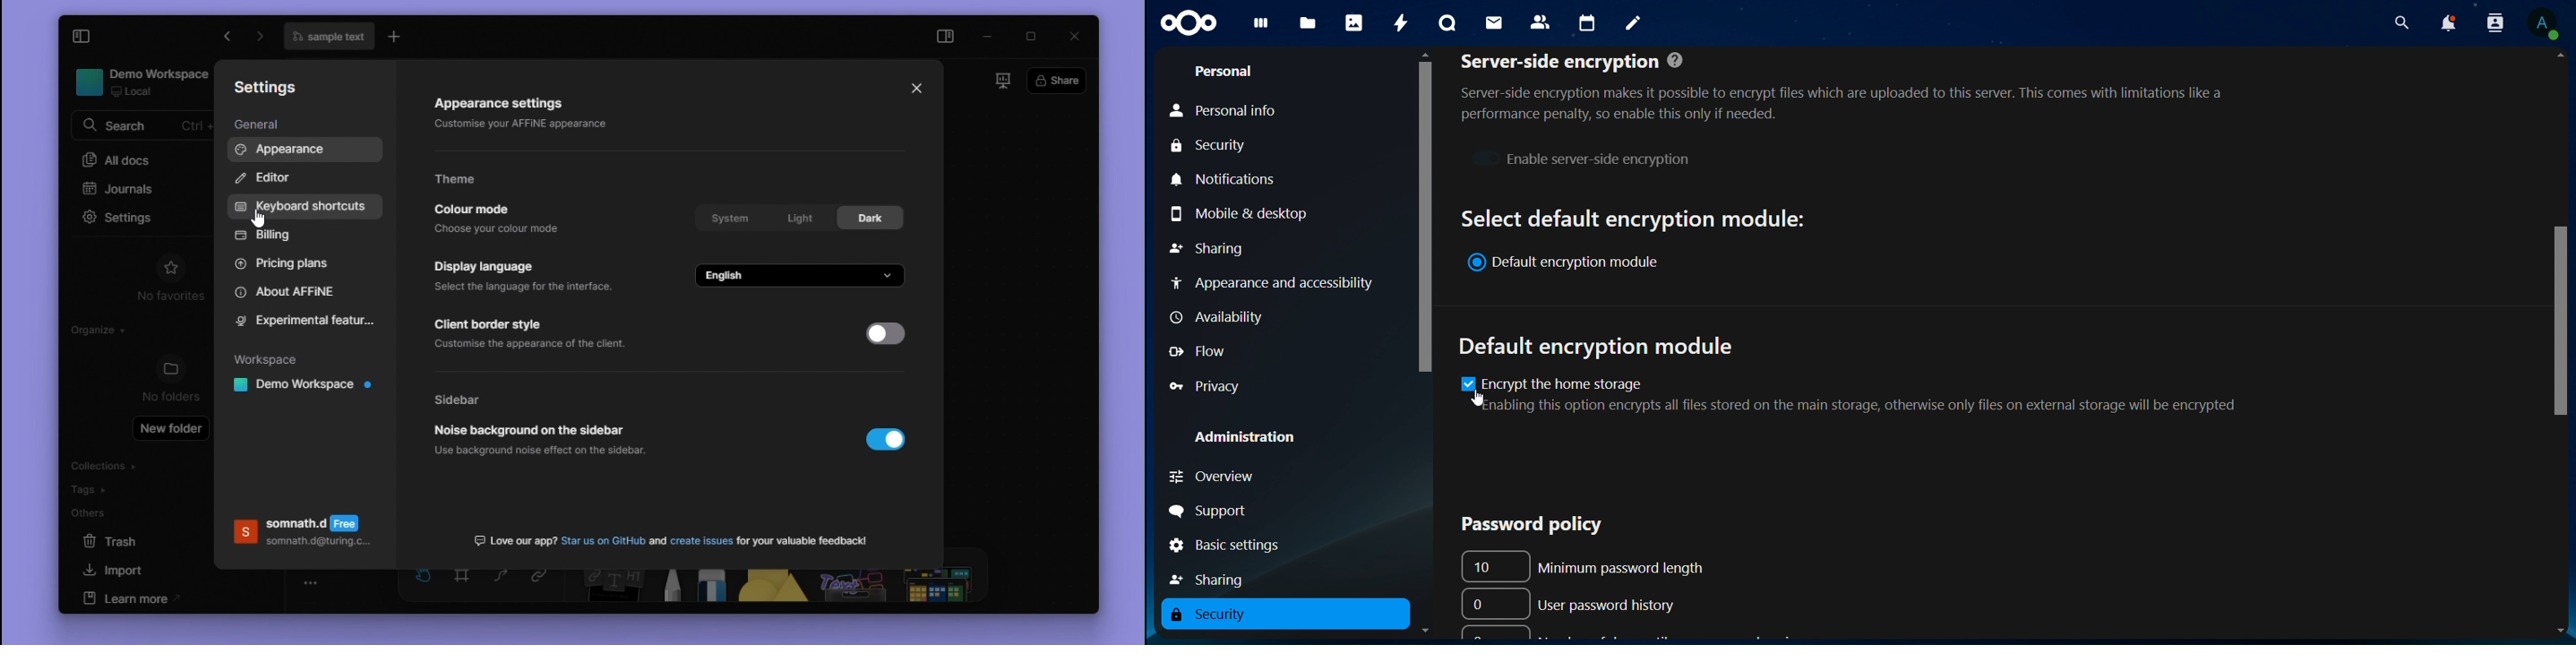  Describe the element at coordinates (1629, 21) in the screenshot. I see `notes` at that location.